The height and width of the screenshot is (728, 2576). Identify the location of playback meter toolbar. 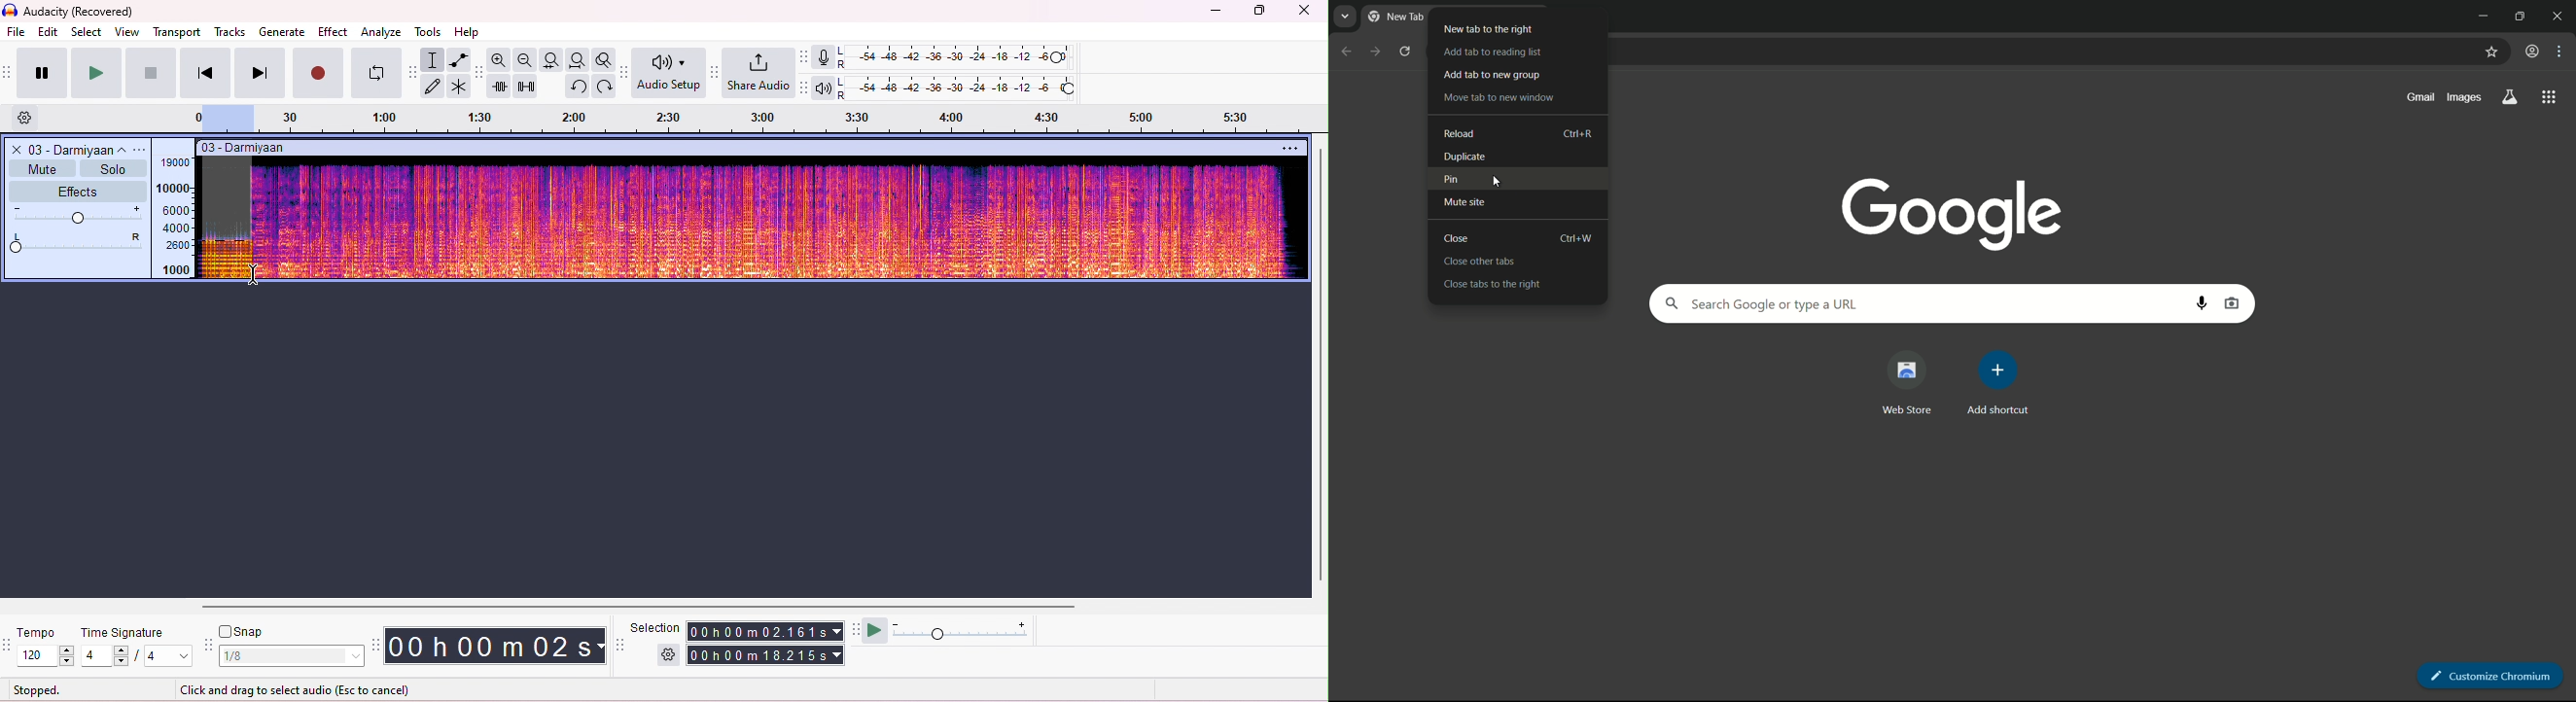
(807, 88).